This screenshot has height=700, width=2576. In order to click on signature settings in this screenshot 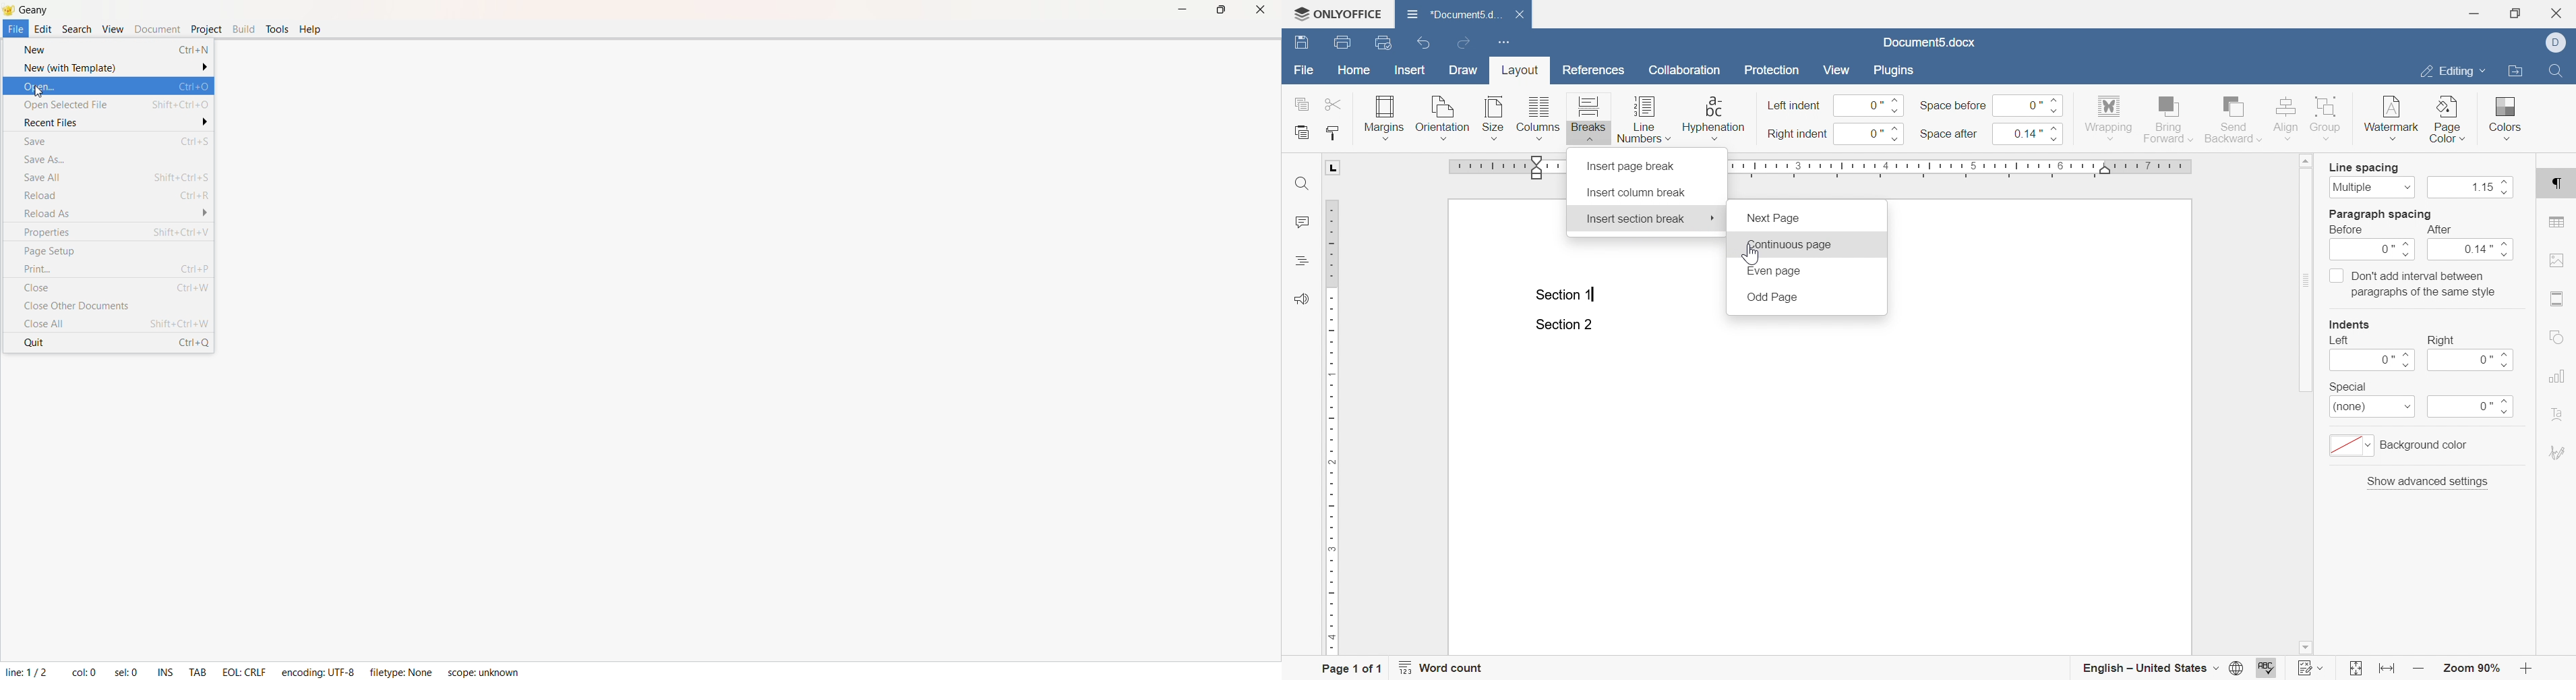, I will do `click(2556, 453)`.